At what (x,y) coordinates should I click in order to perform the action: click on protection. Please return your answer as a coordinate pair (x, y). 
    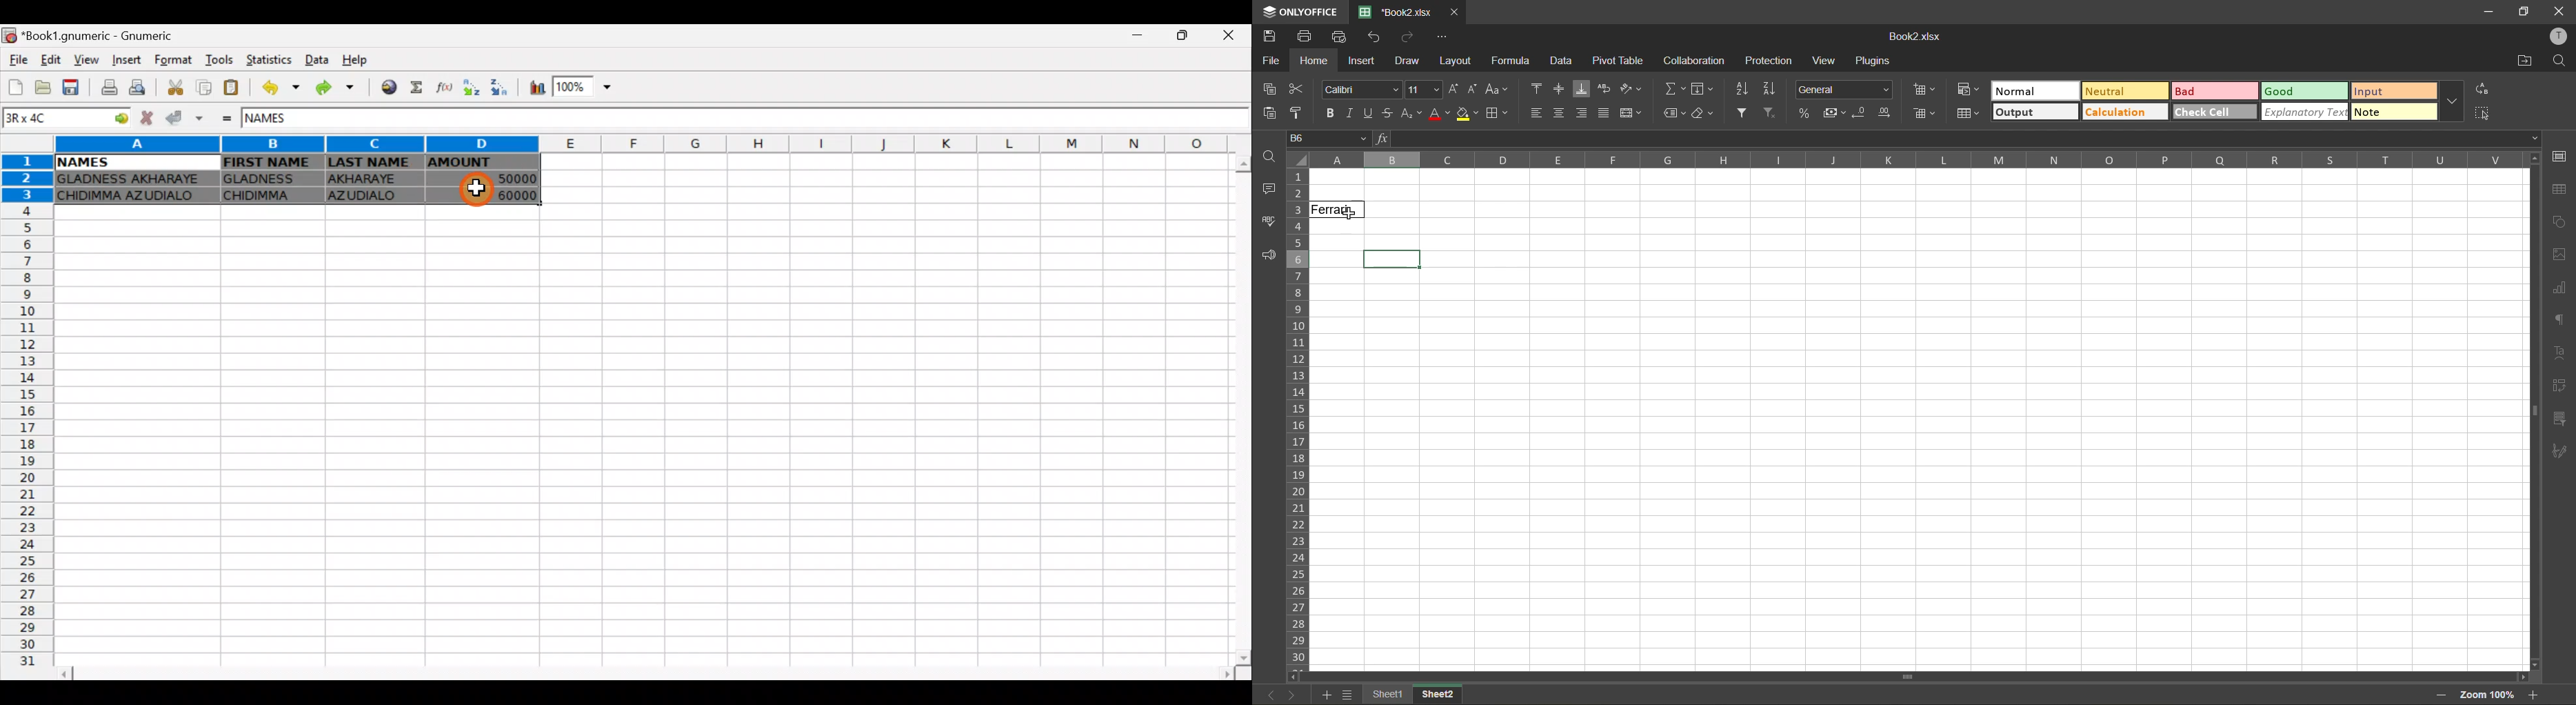
    Looking at the image, I should click on (1767, 61).